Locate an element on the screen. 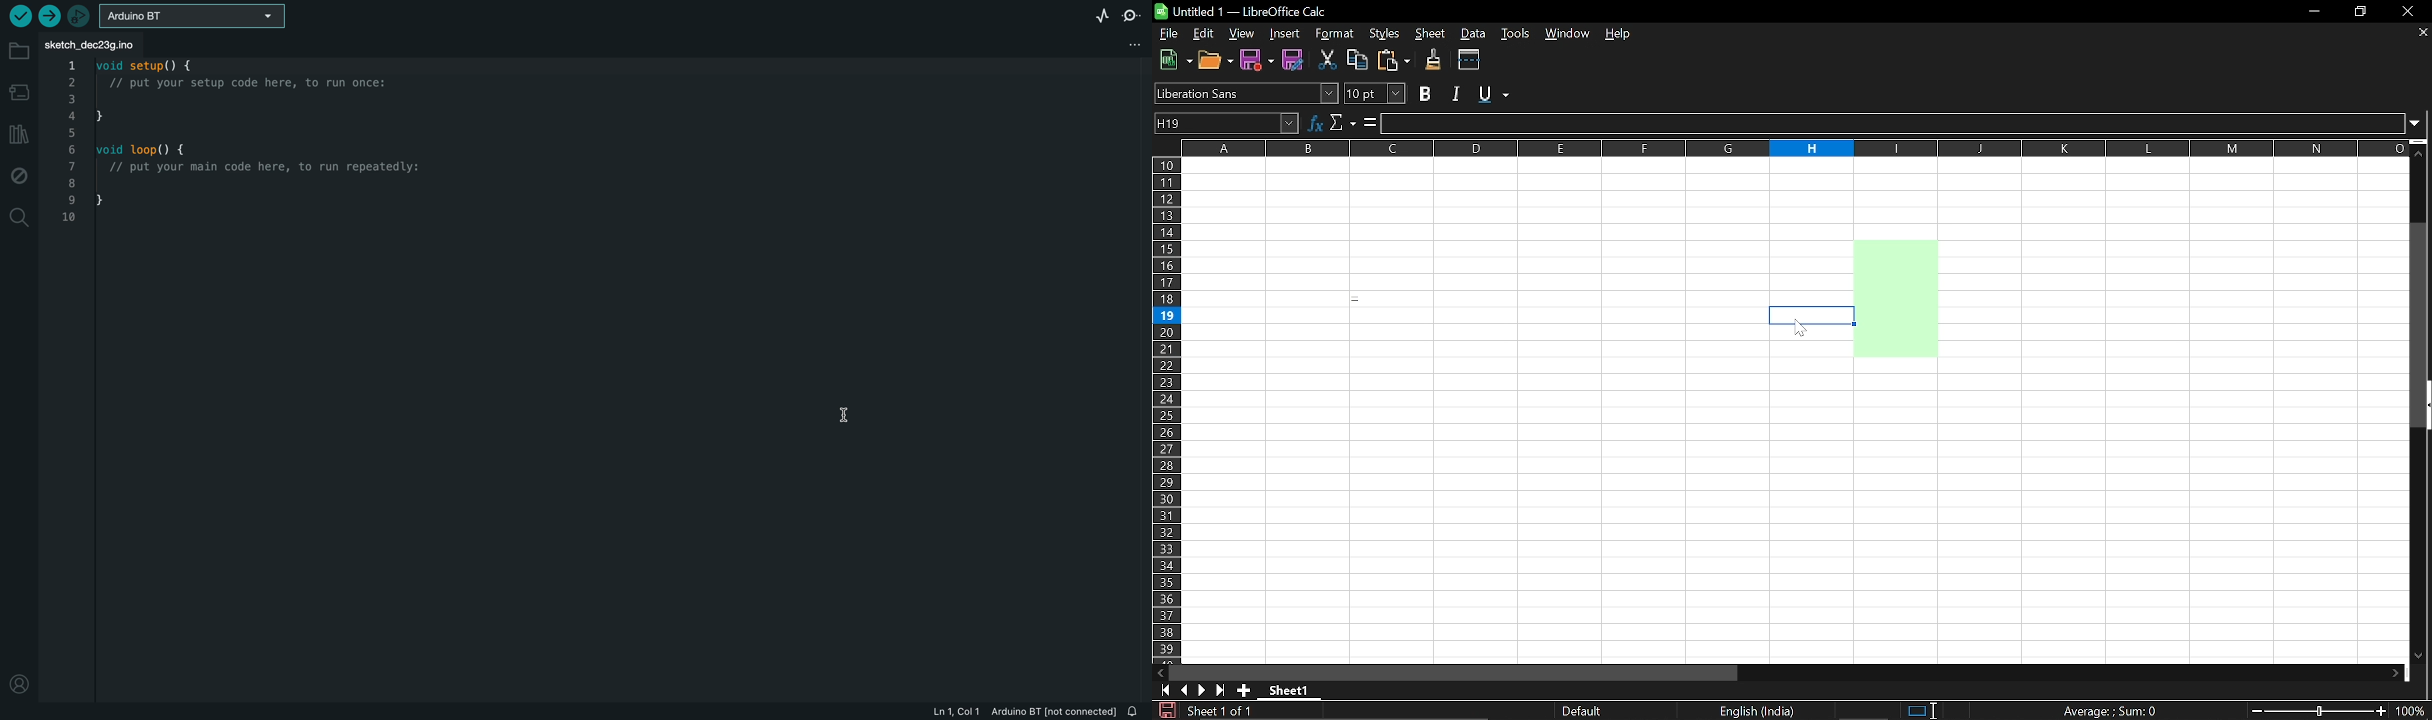 The width and height of the screenshot is (2436, 728). Select function is located at coordinates (1343, 123).